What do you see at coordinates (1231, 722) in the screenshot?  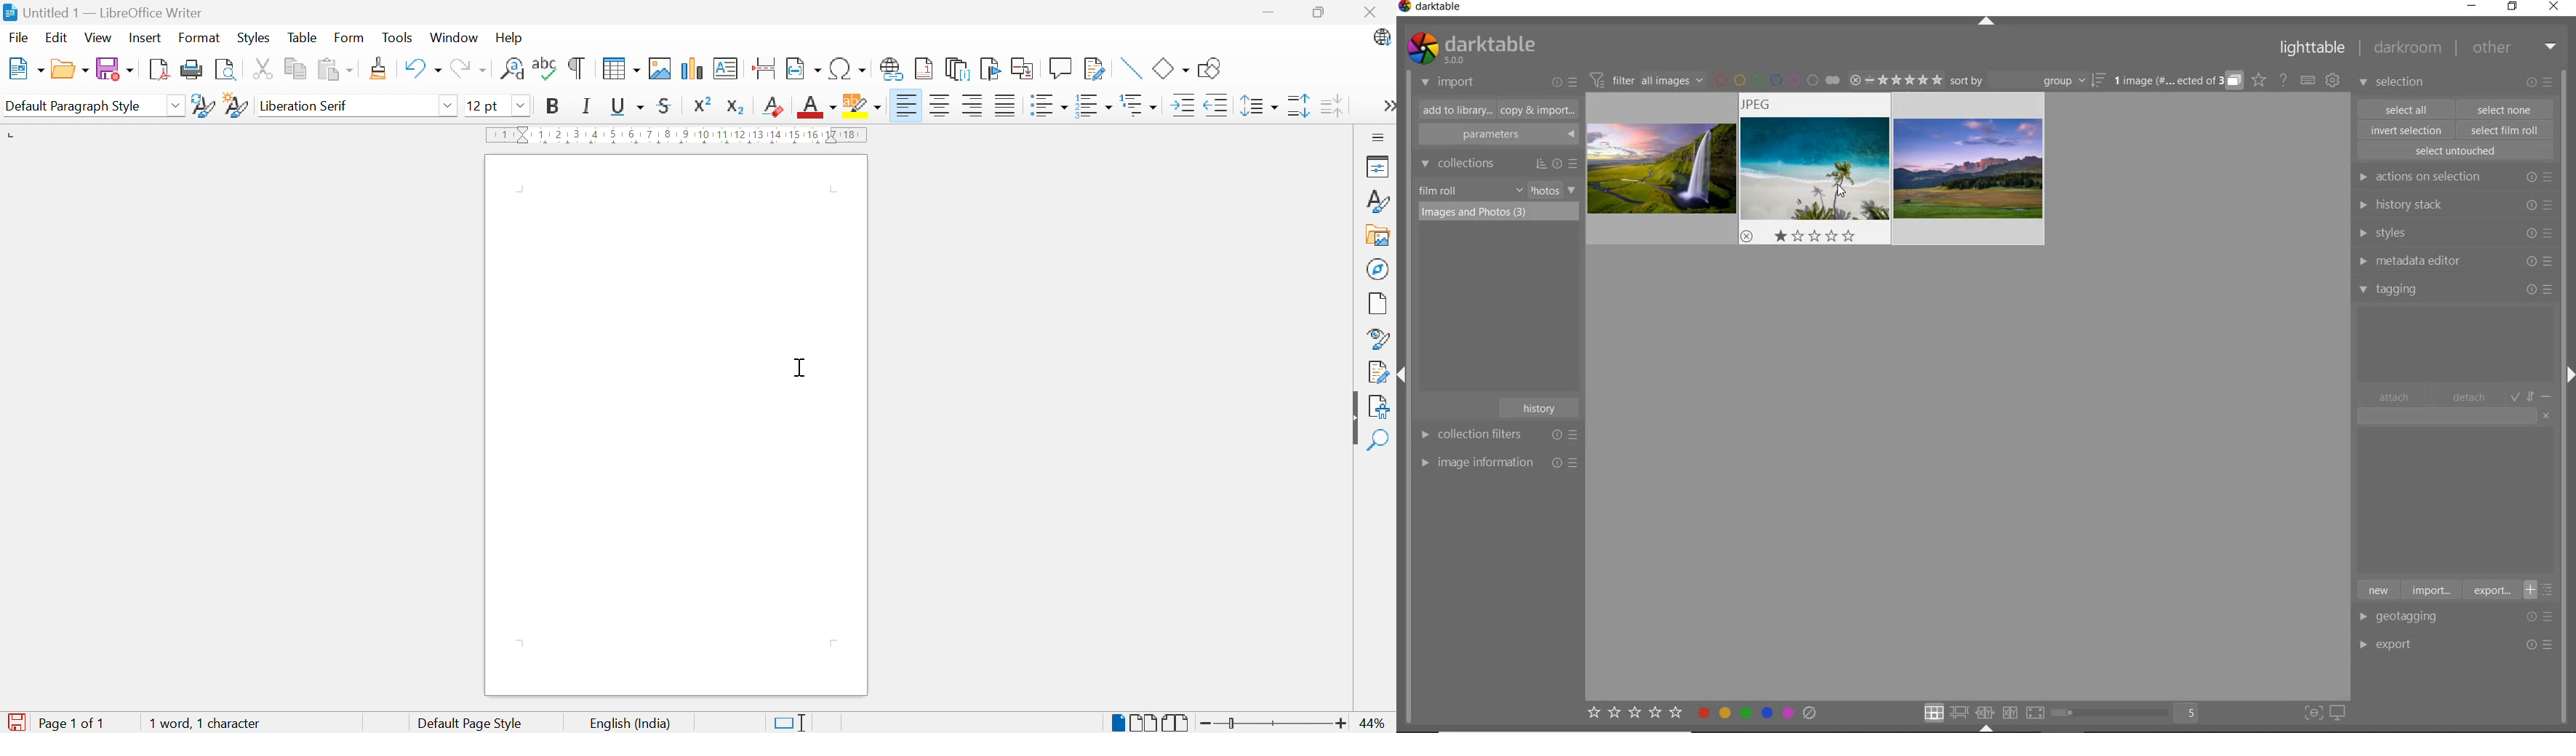 I see `Slider` at bounding box center [1231, 722].